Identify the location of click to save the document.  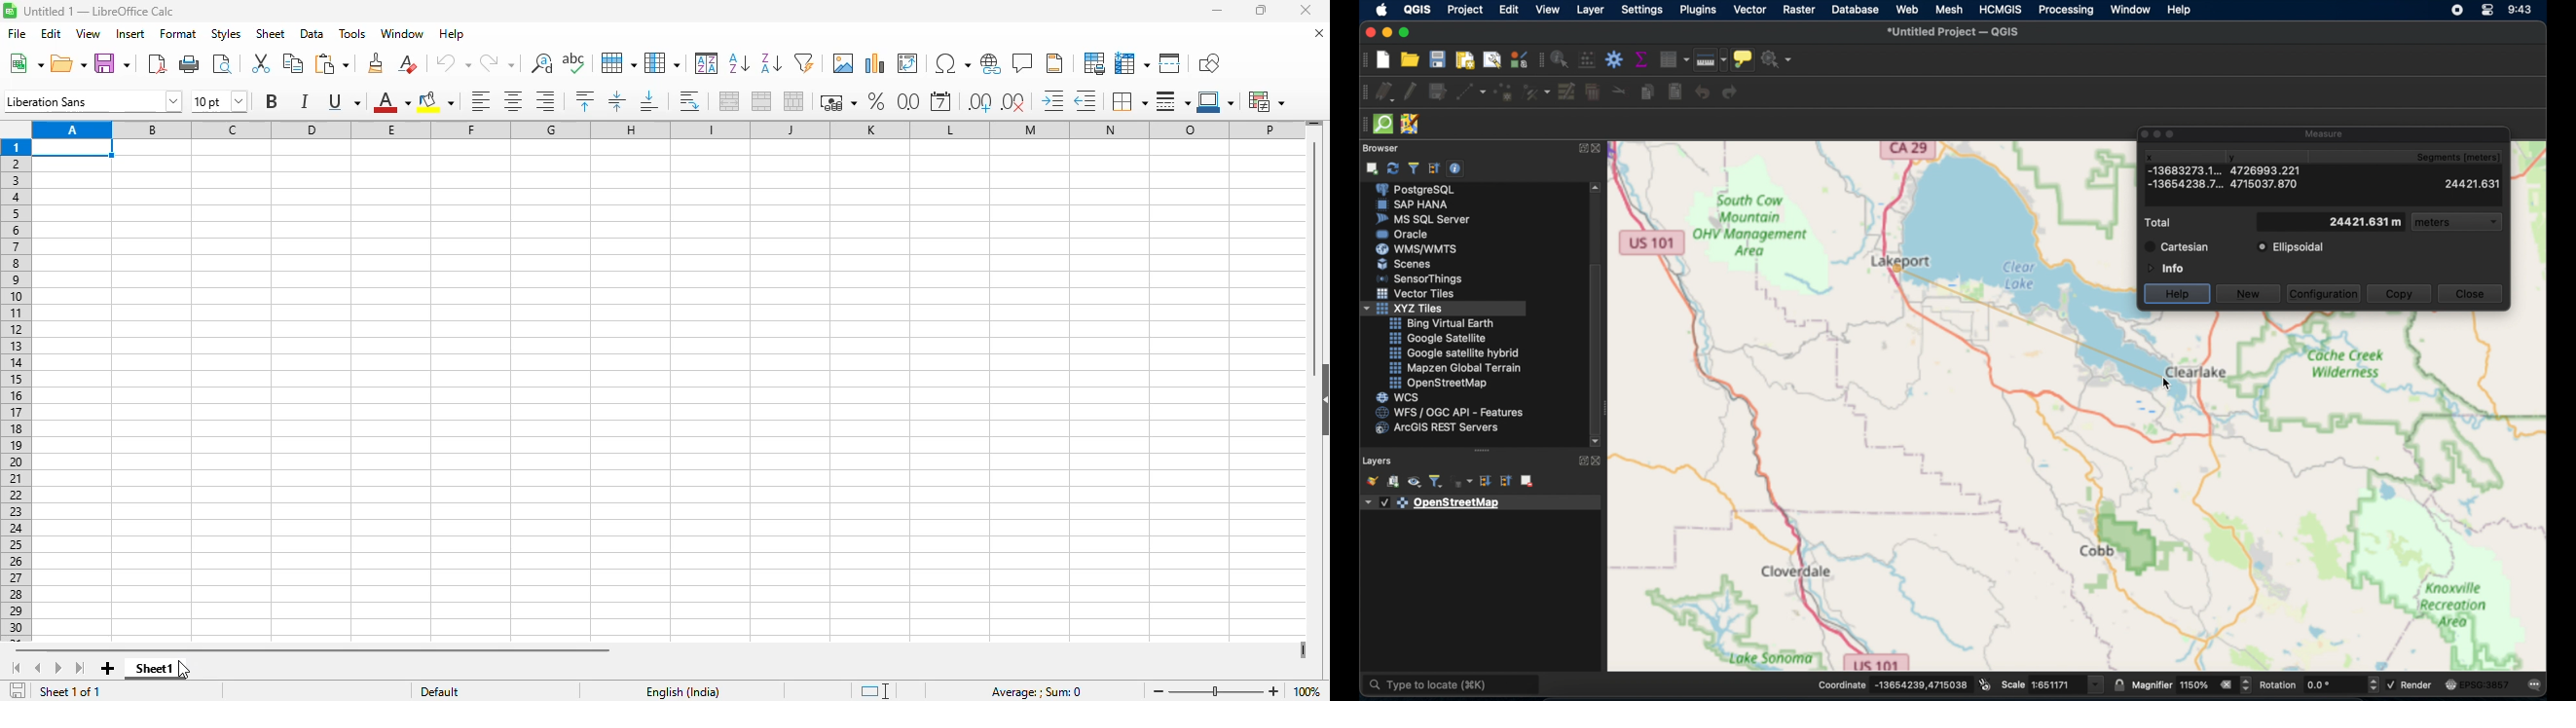
(18, 689).